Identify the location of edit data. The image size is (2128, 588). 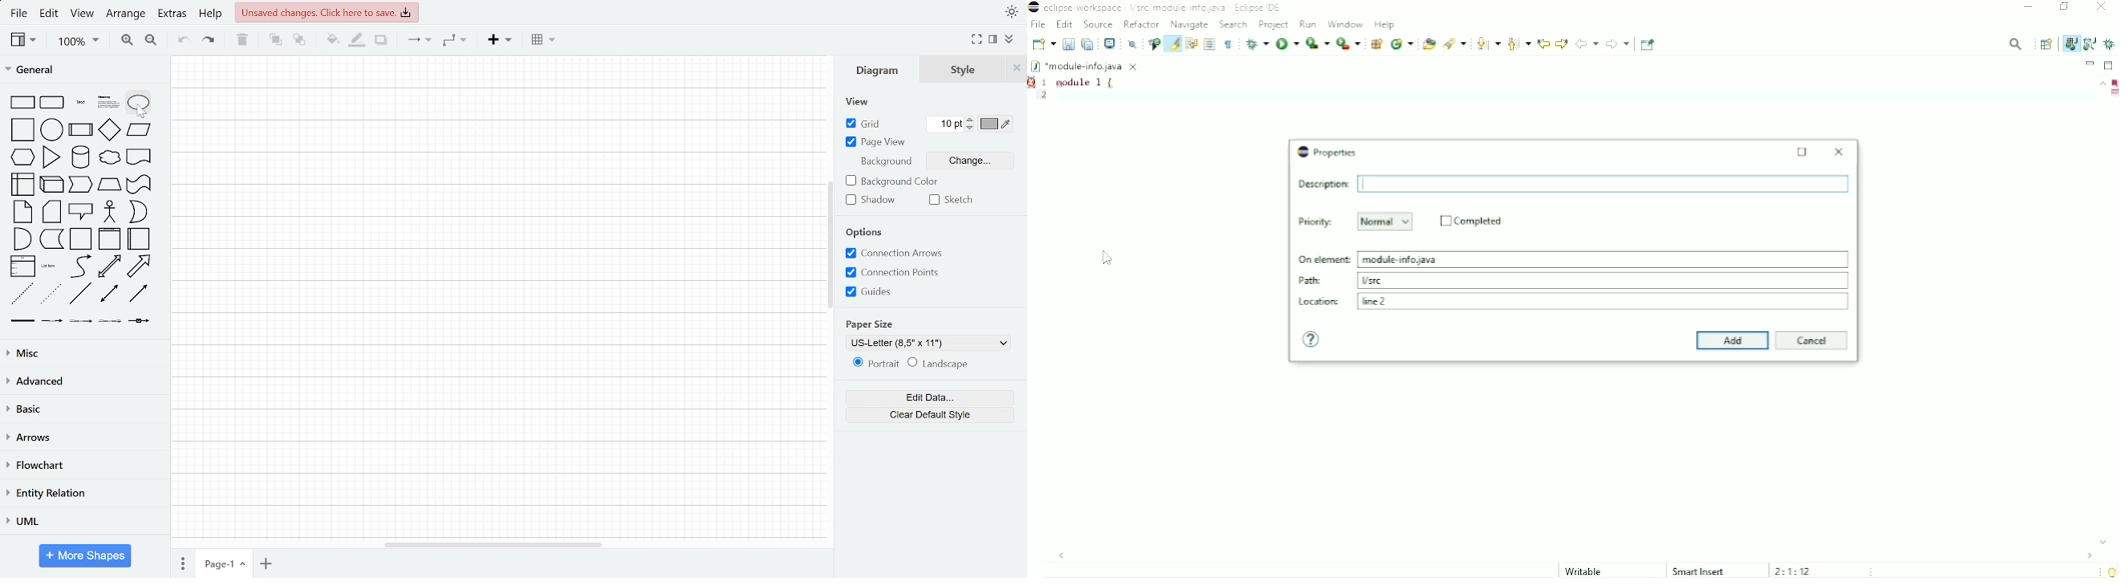
(933, 397).